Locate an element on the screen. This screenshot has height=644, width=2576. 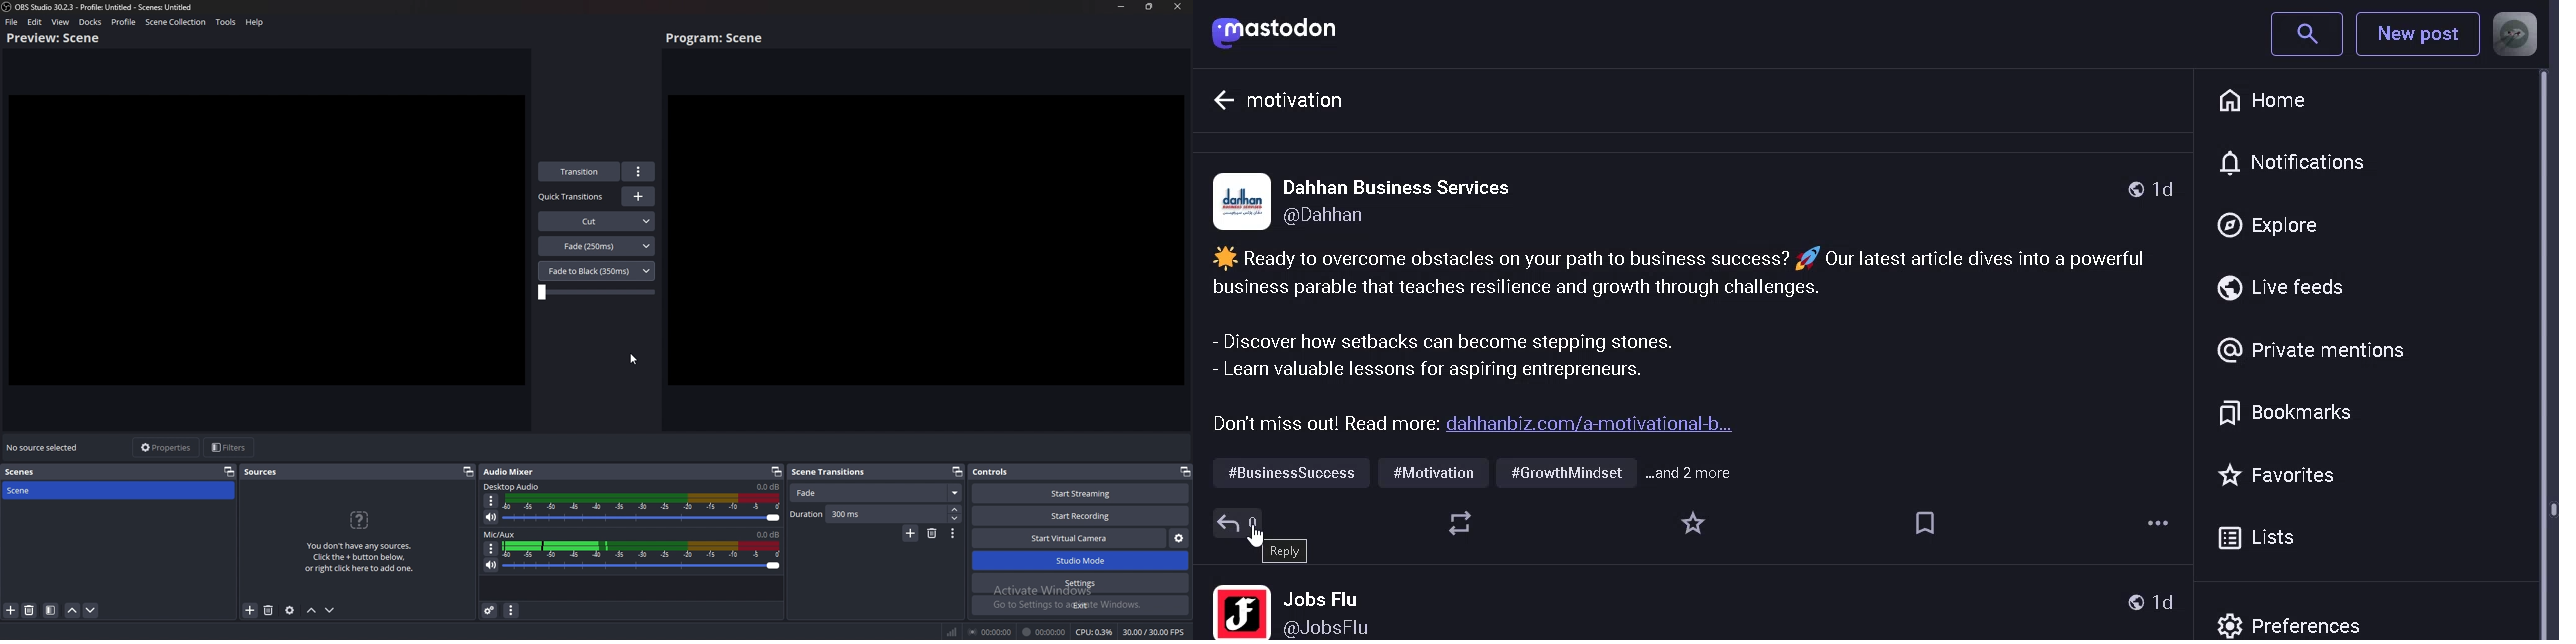
more is located at coordinates (2156, 525).